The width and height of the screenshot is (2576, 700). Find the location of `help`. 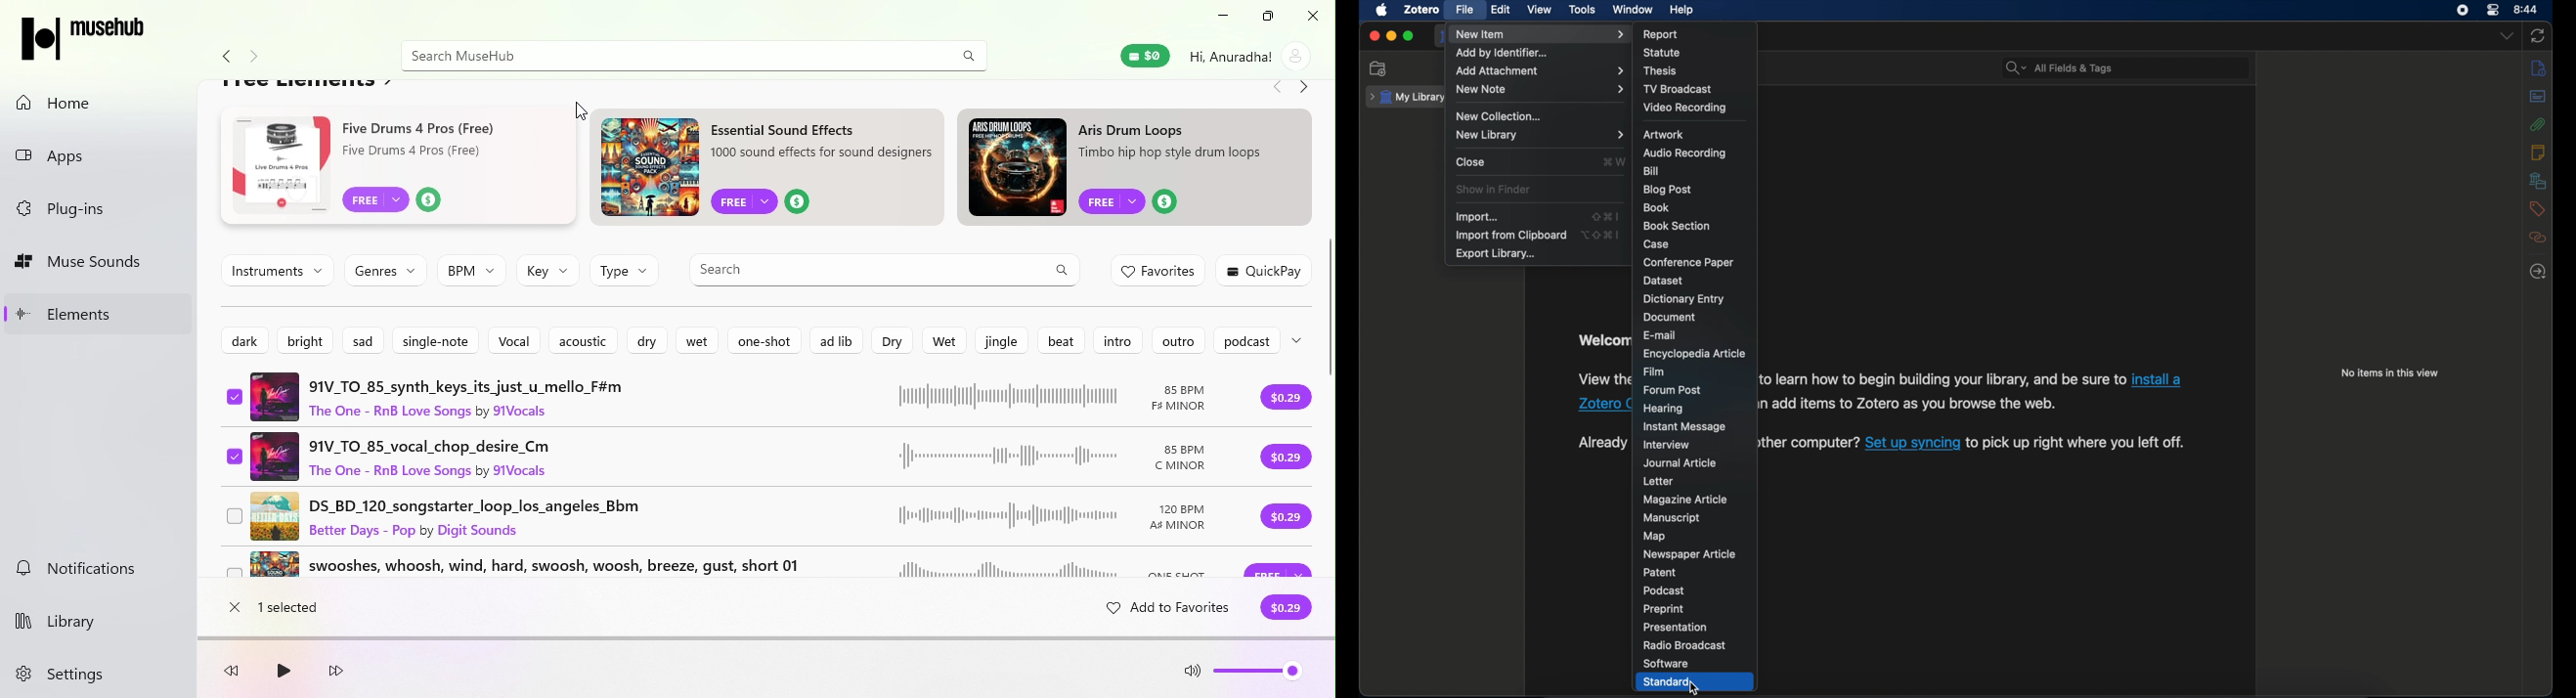

help is located at coordinates (1683, 10).